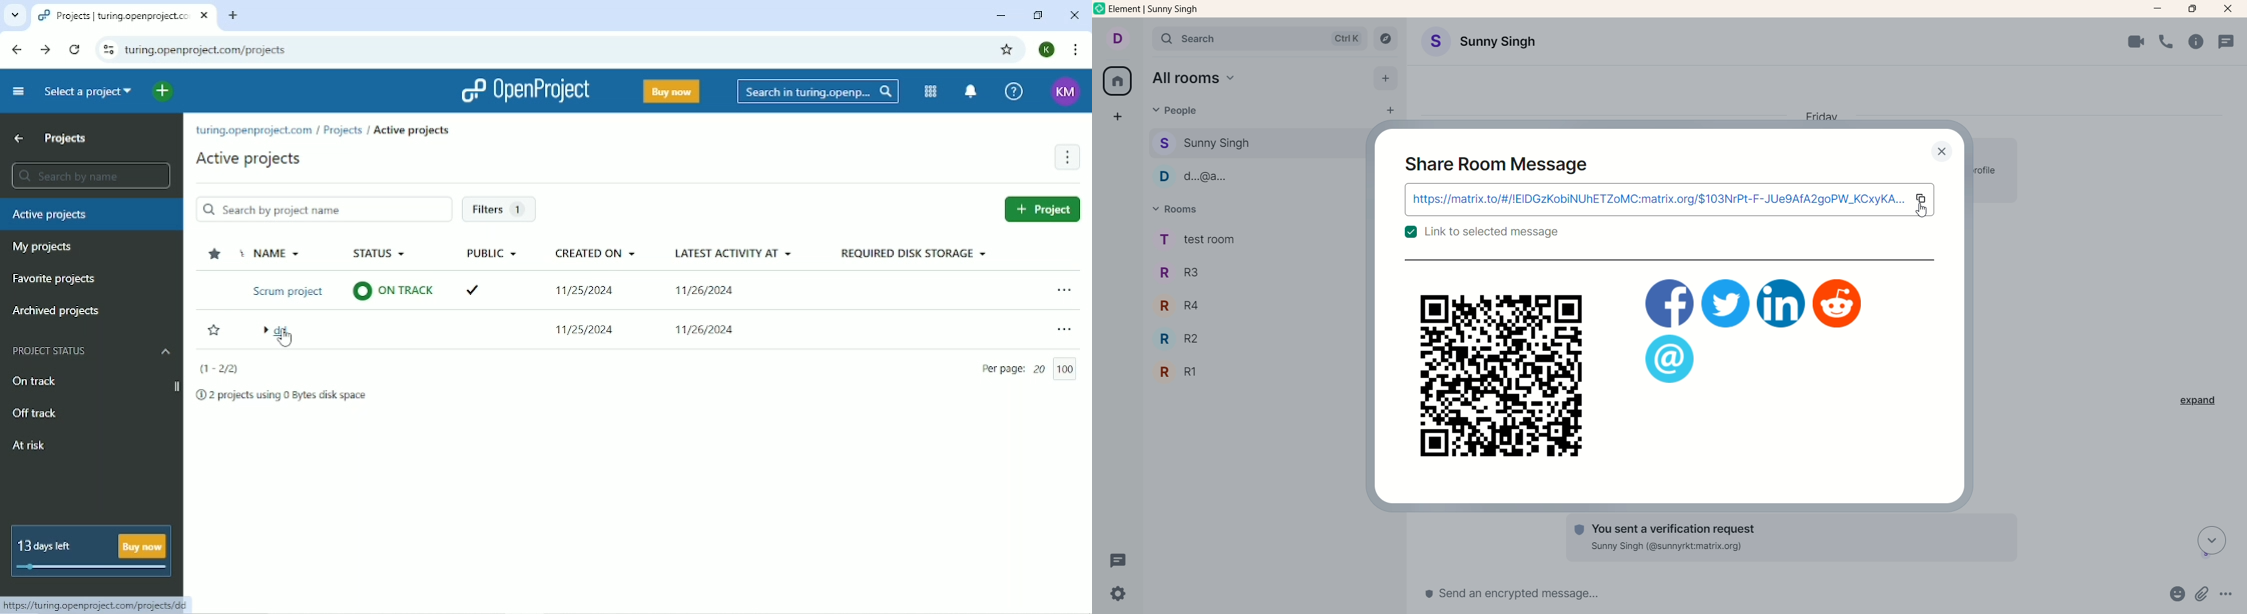 The width and height of the screenshot is (2268, 616). Describe the element at coordinates (2241, 321) in the screenshot. I see `vertical scroll bar` at that location.